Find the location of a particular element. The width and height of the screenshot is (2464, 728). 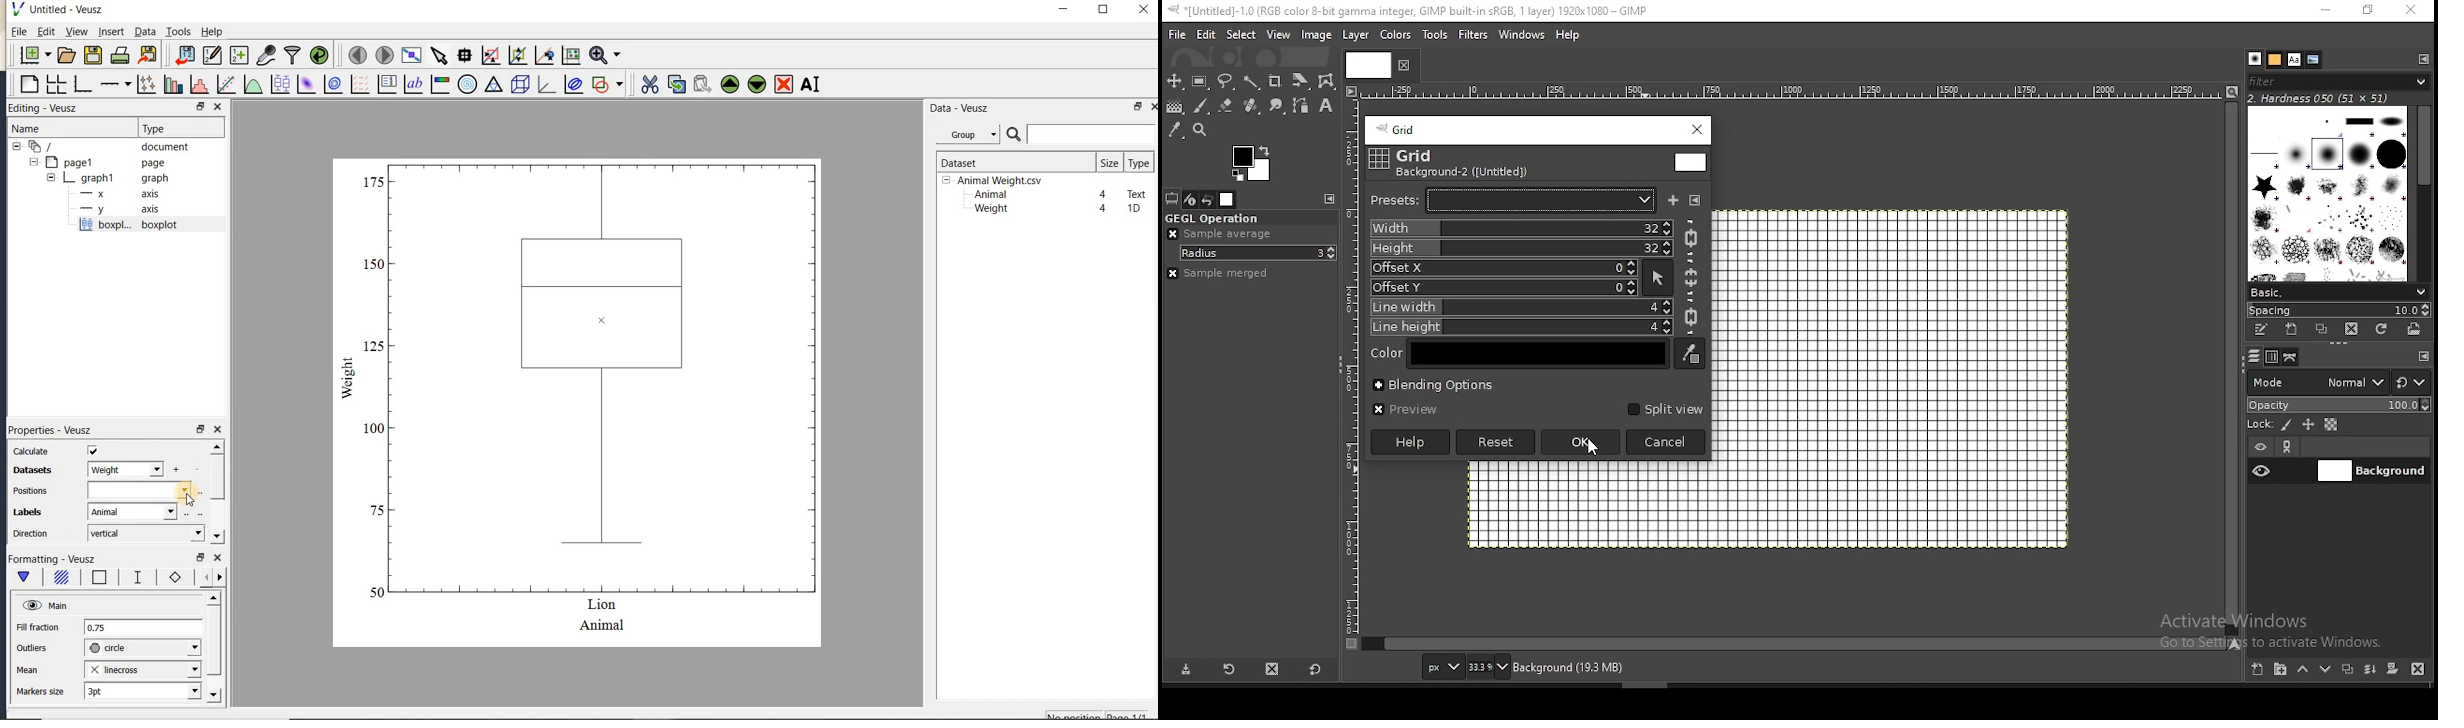

windows is located at coordinates (1522, 36).